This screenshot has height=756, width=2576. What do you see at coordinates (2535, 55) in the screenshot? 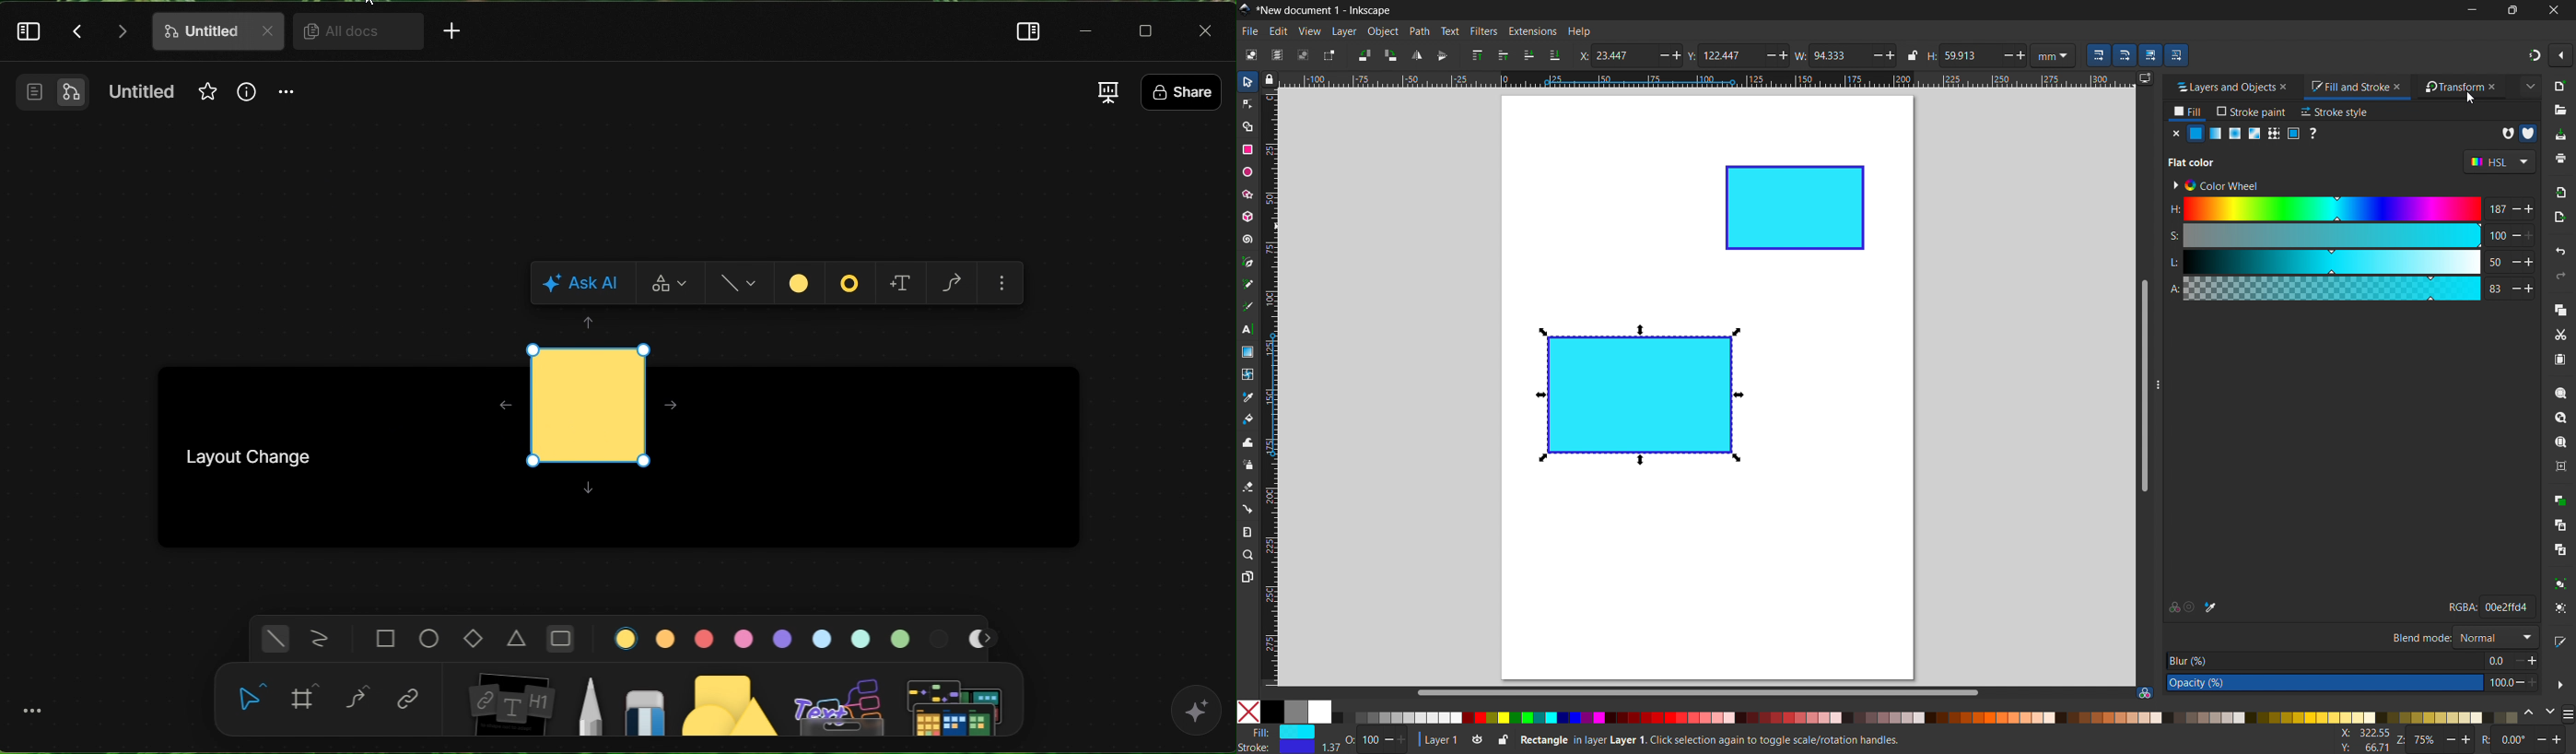
I see `snapping` at bounding box center [2535, 55].